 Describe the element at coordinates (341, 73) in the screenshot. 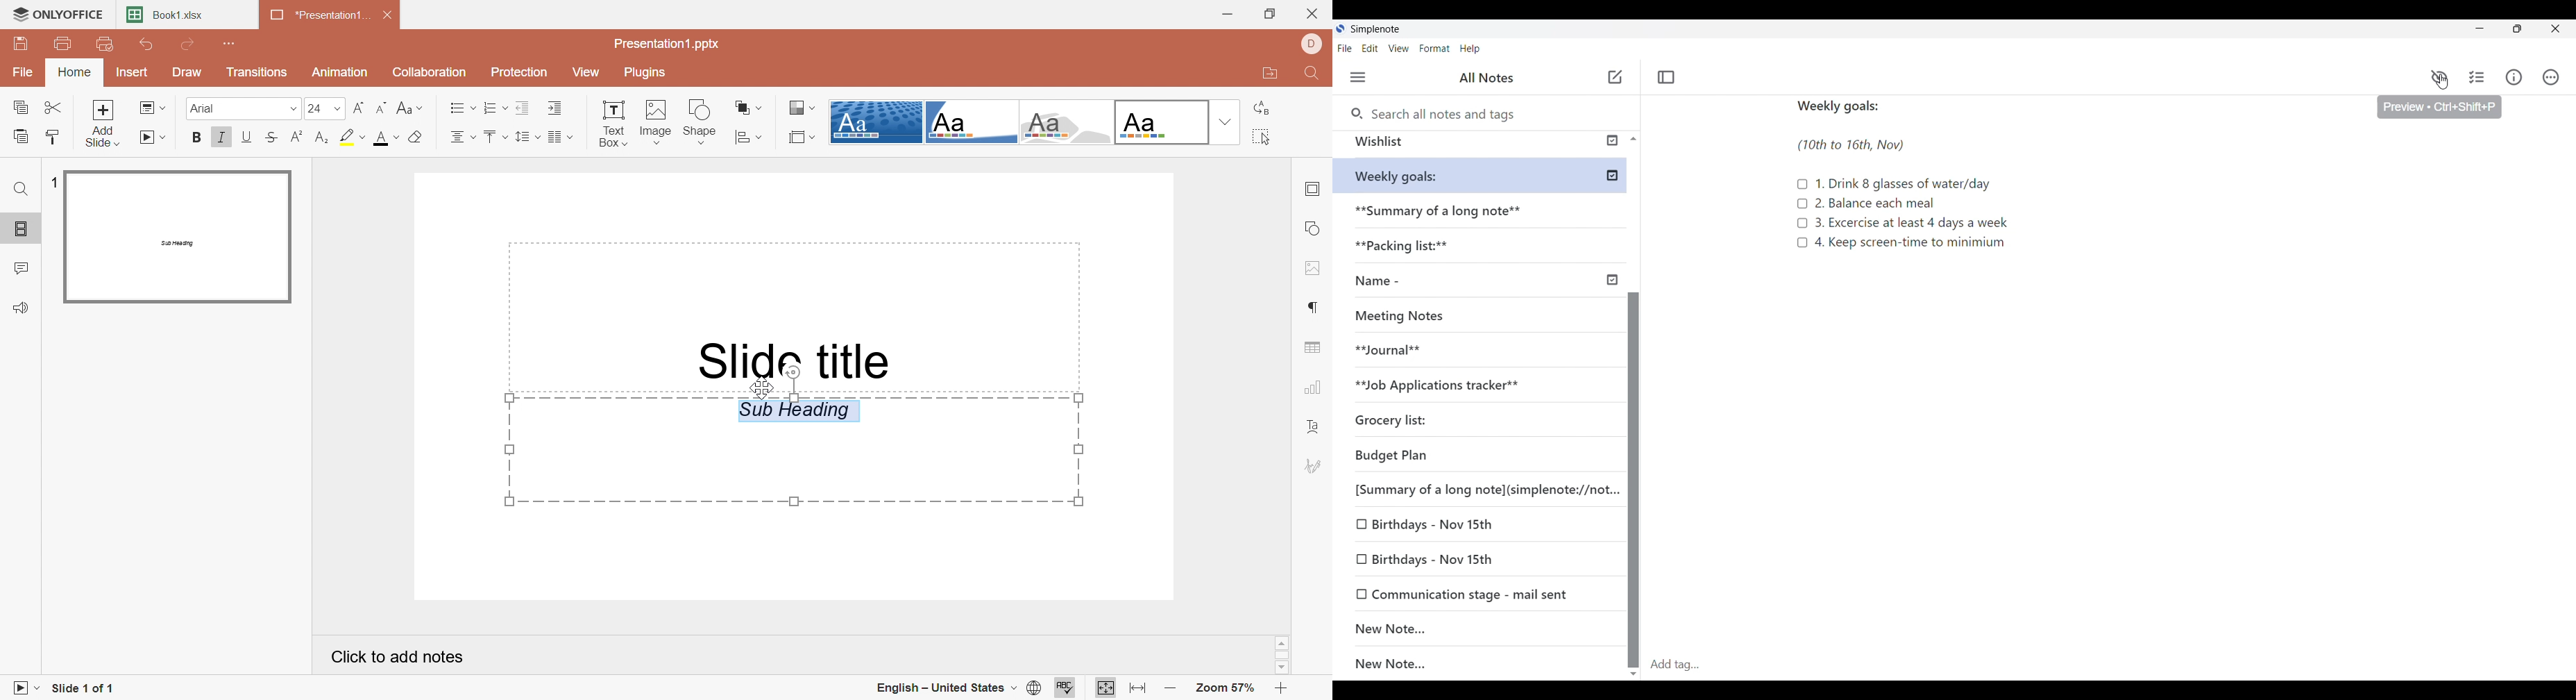

I see `Animation` at that location.